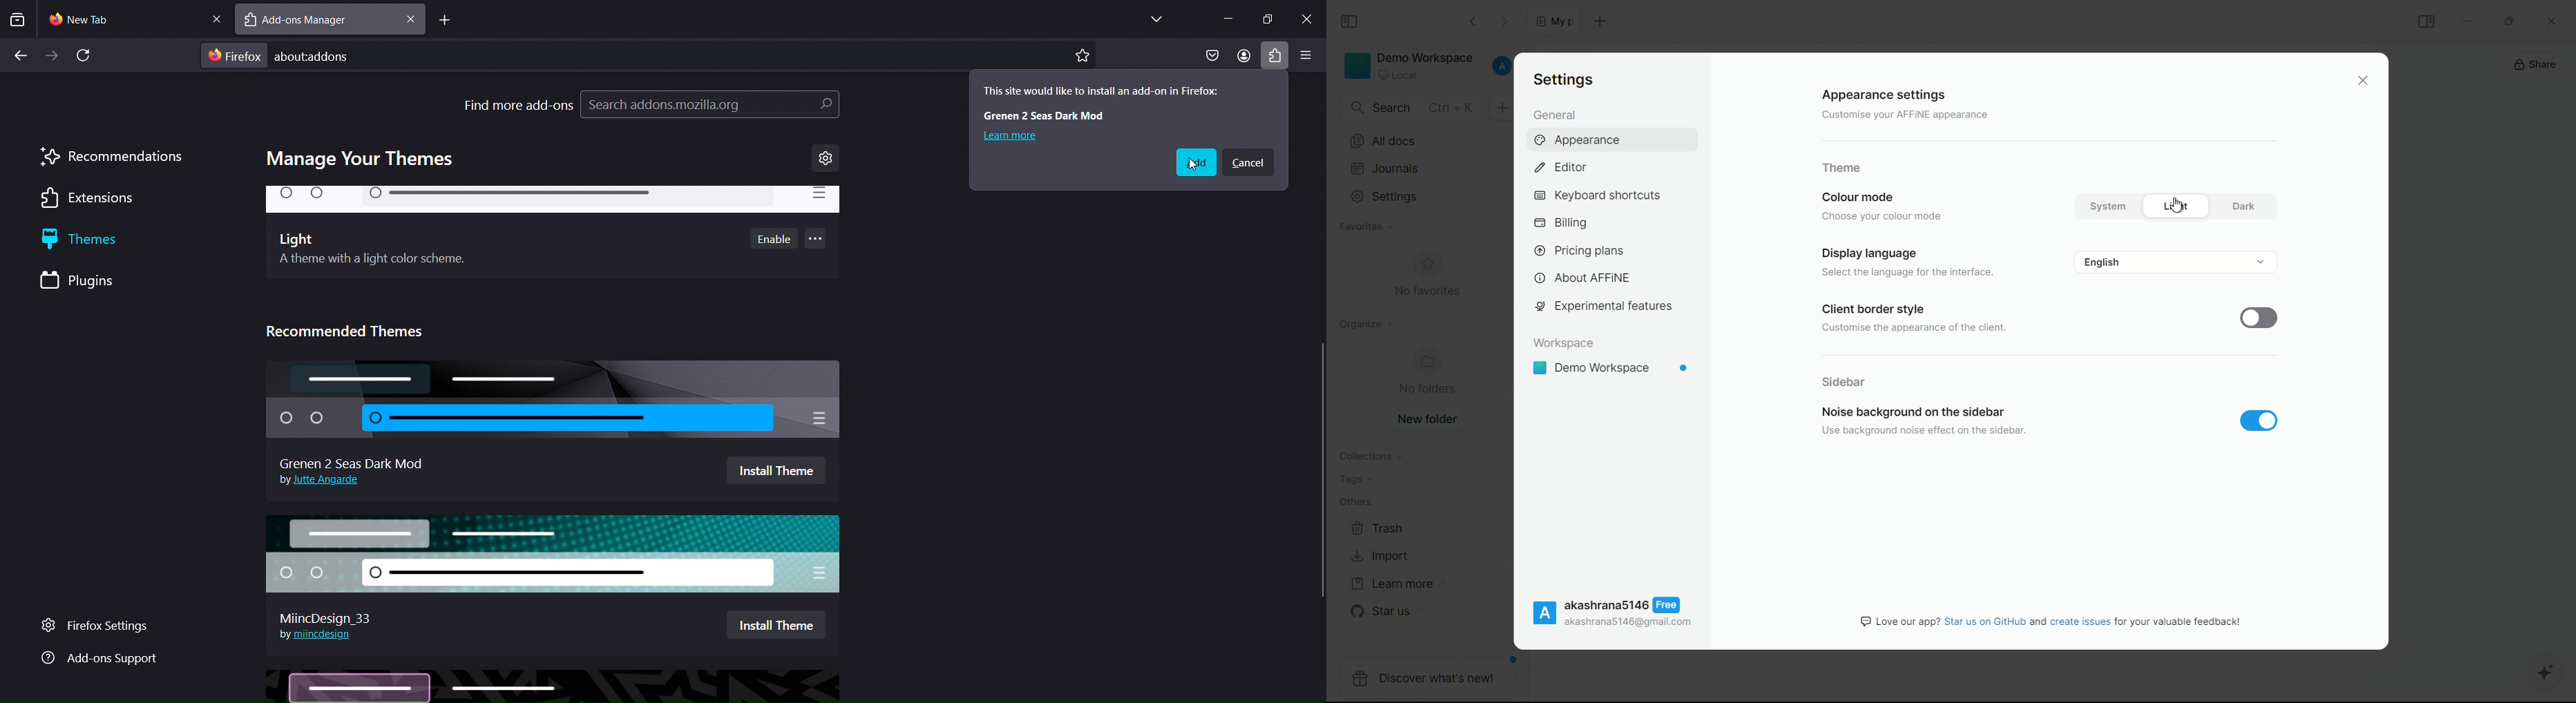  Describe the element at coordinates (1378, 529) in the screenshot. I see `trash` at that location.